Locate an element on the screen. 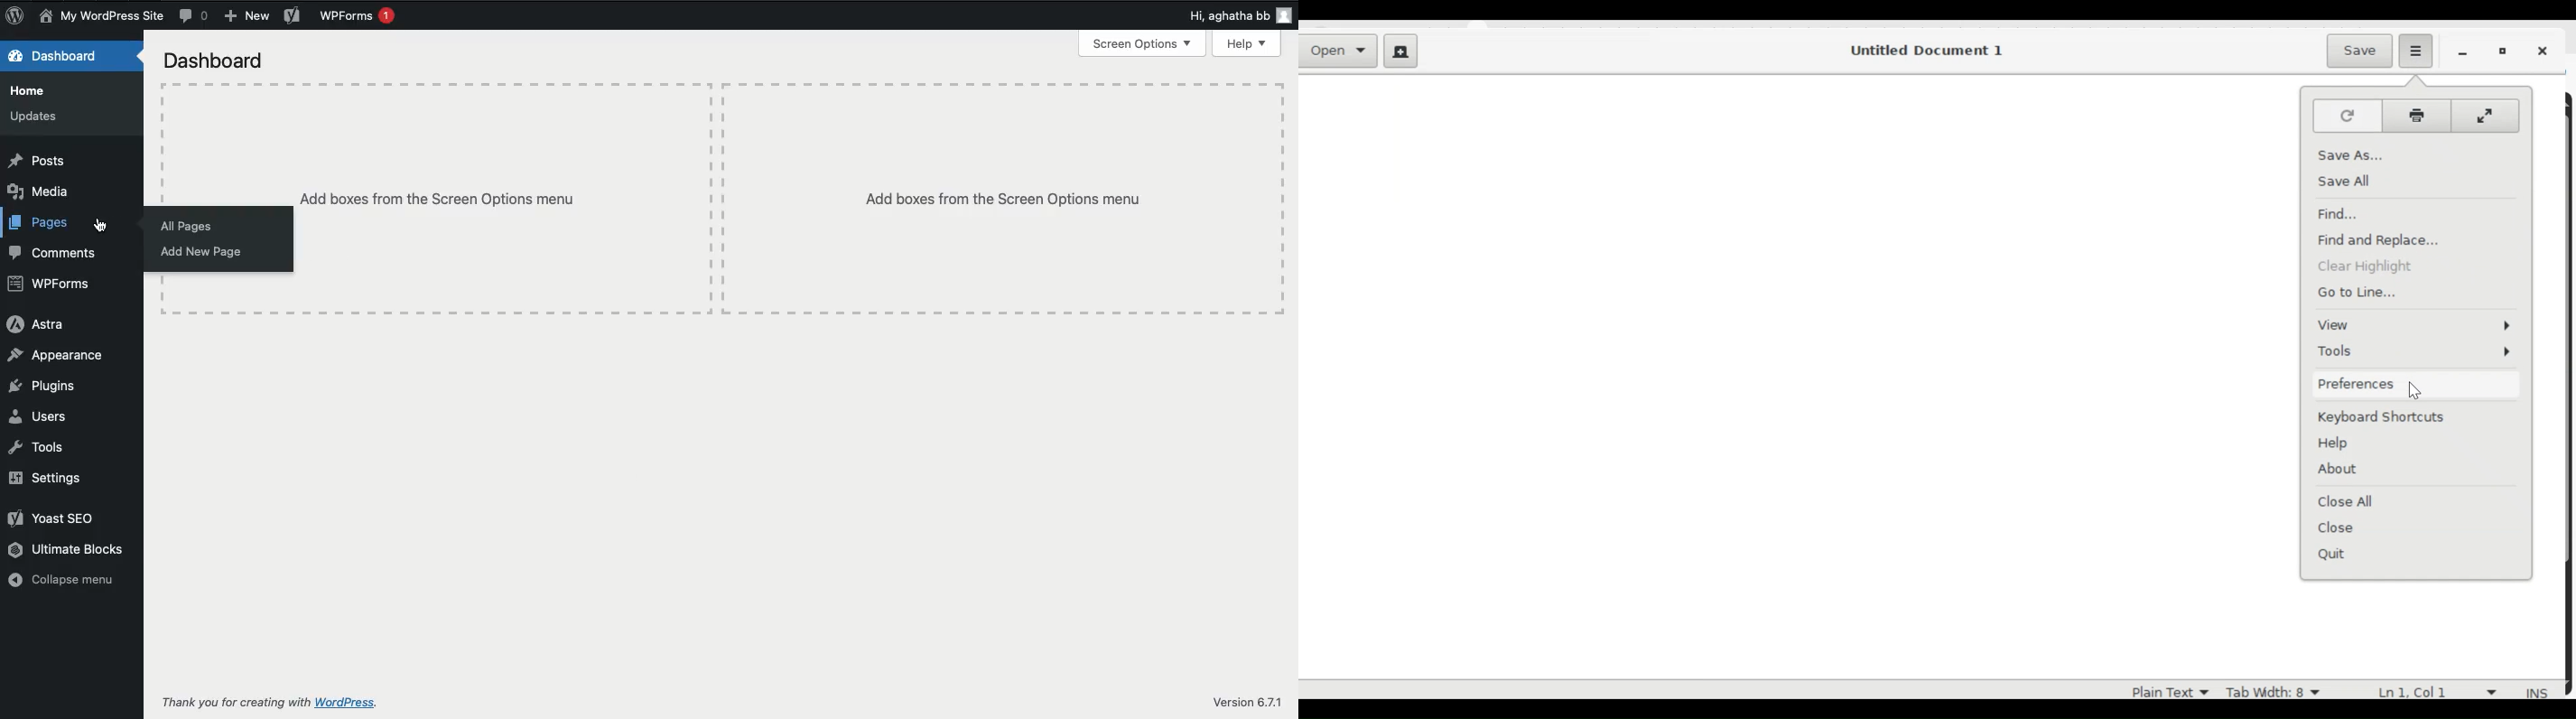 The width and height of the screenshot is (2576, 728). Clear Highlight is located at coordinates (2374, 268).